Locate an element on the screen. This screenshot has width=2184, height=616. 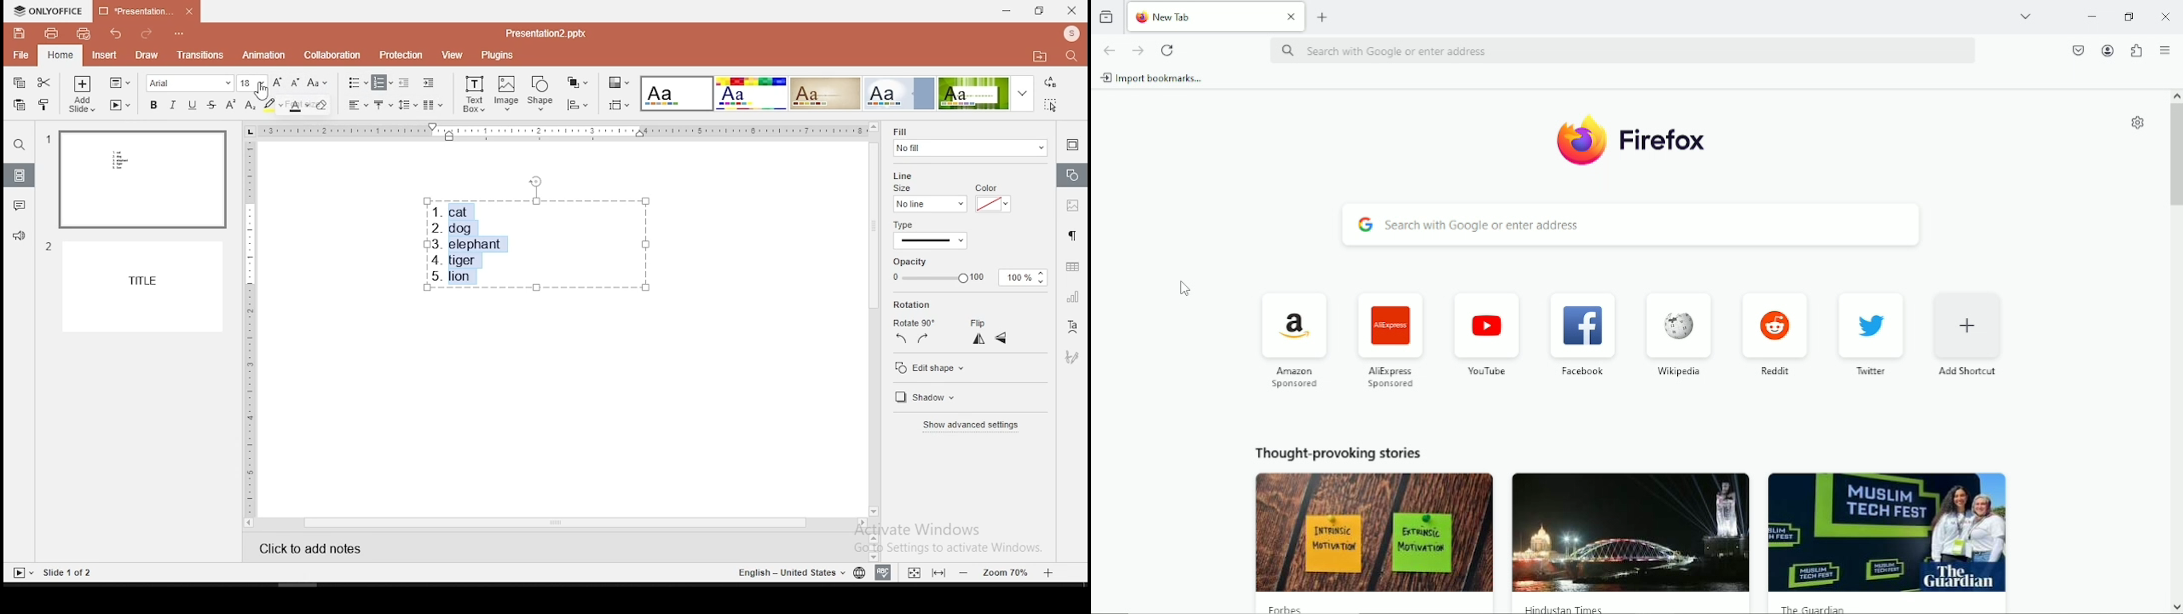
Search with Google or enter address is located at coordinates (1629, 227).